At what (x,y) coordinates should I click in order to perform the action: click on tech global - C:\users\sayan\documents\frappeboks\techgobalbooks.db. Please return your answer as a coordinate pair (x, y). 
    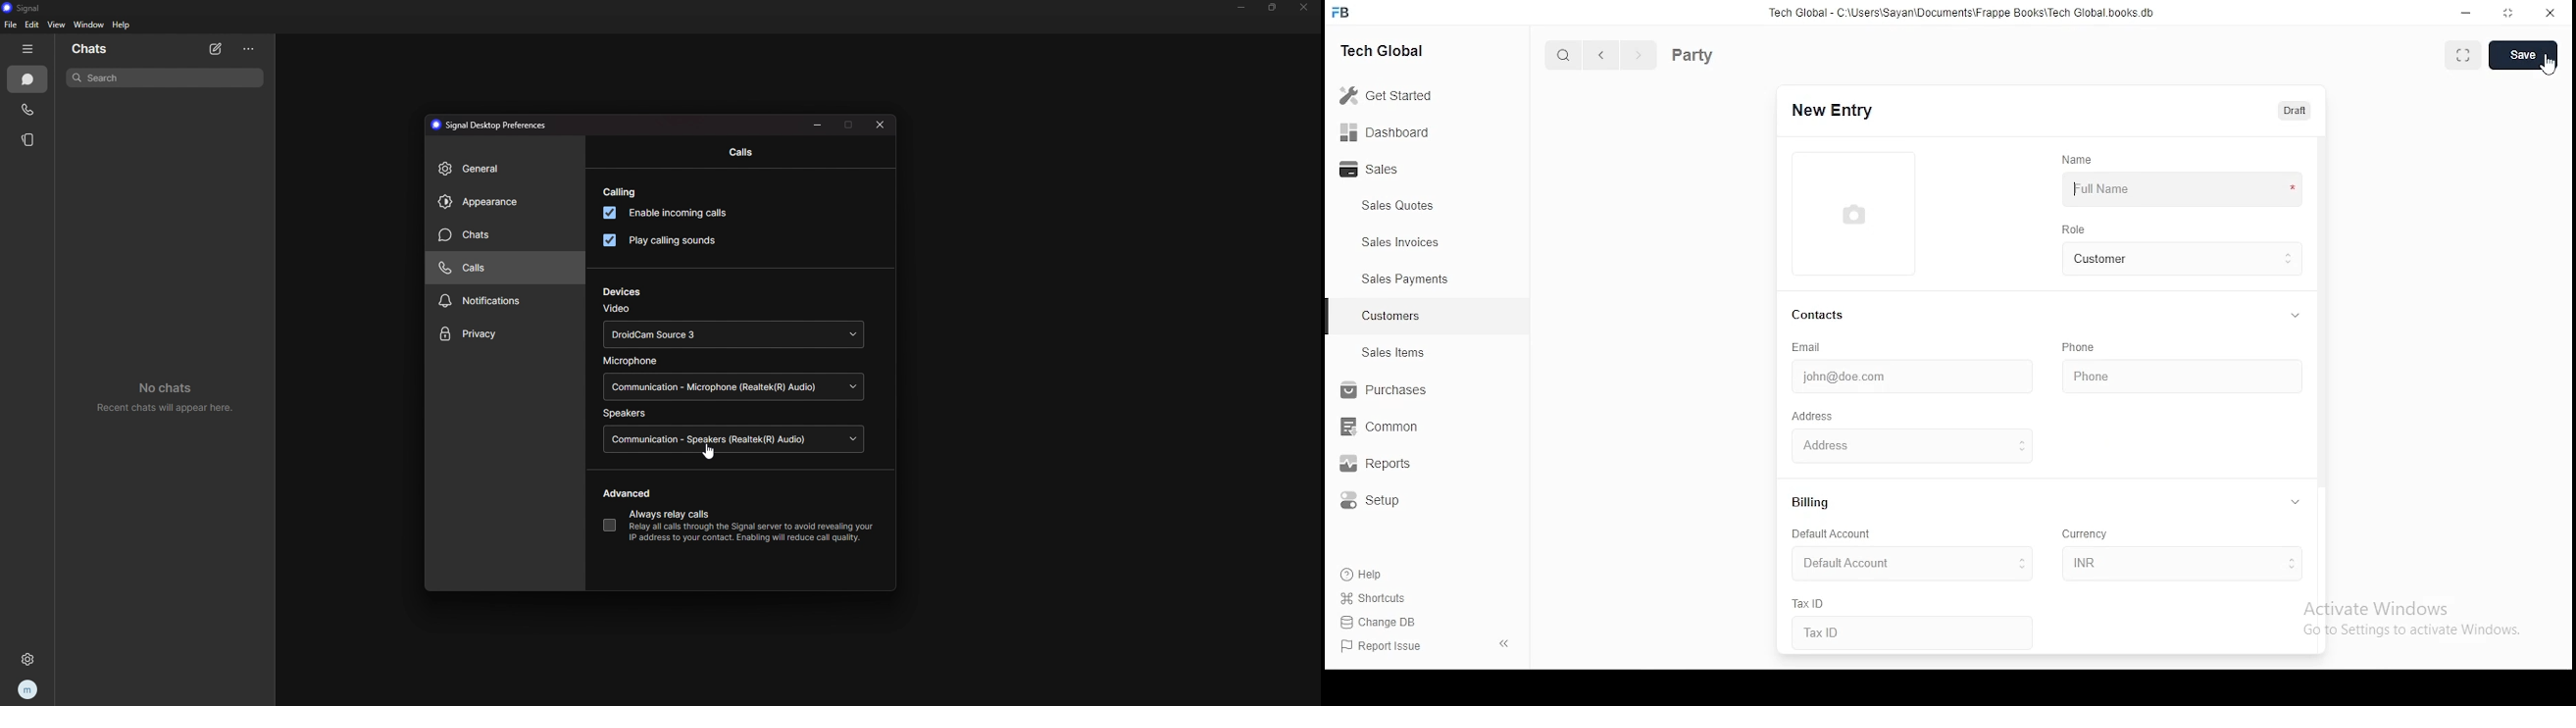
    Looking at the image, I should click on (1963, 13).